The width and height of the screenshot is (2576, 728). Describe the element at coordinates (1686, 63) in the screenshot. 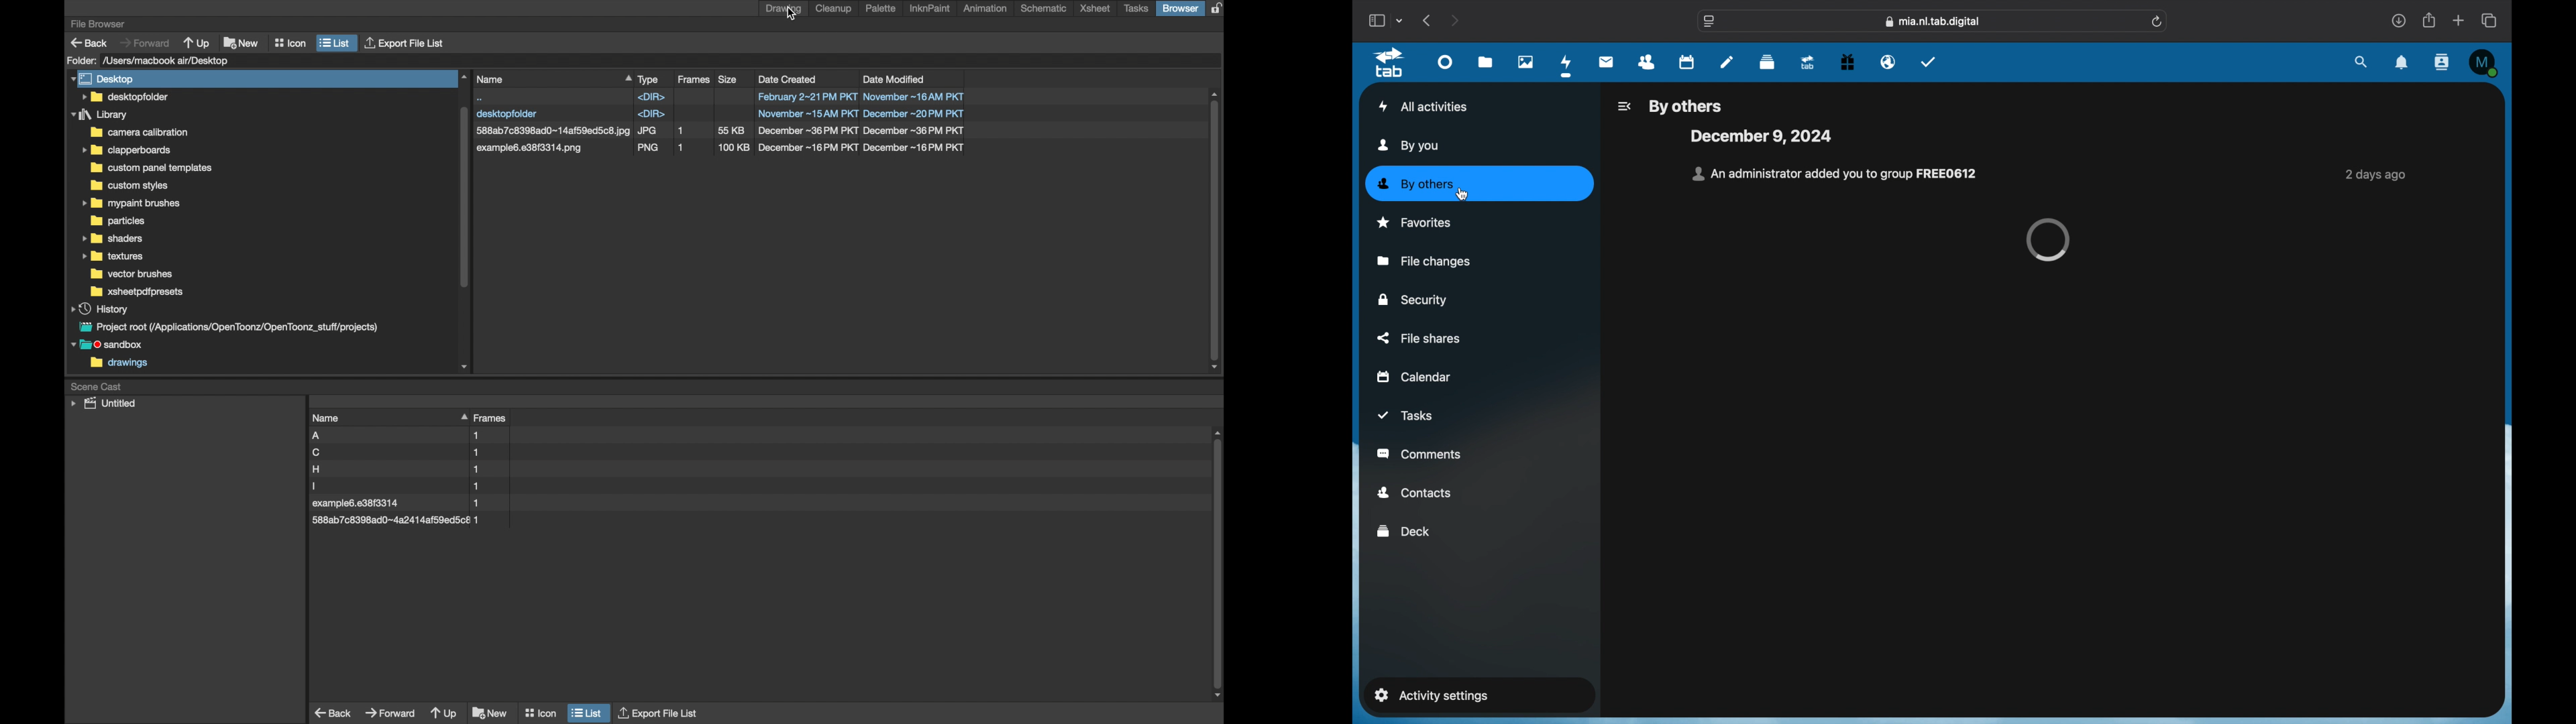

I see `calendar` at that location.